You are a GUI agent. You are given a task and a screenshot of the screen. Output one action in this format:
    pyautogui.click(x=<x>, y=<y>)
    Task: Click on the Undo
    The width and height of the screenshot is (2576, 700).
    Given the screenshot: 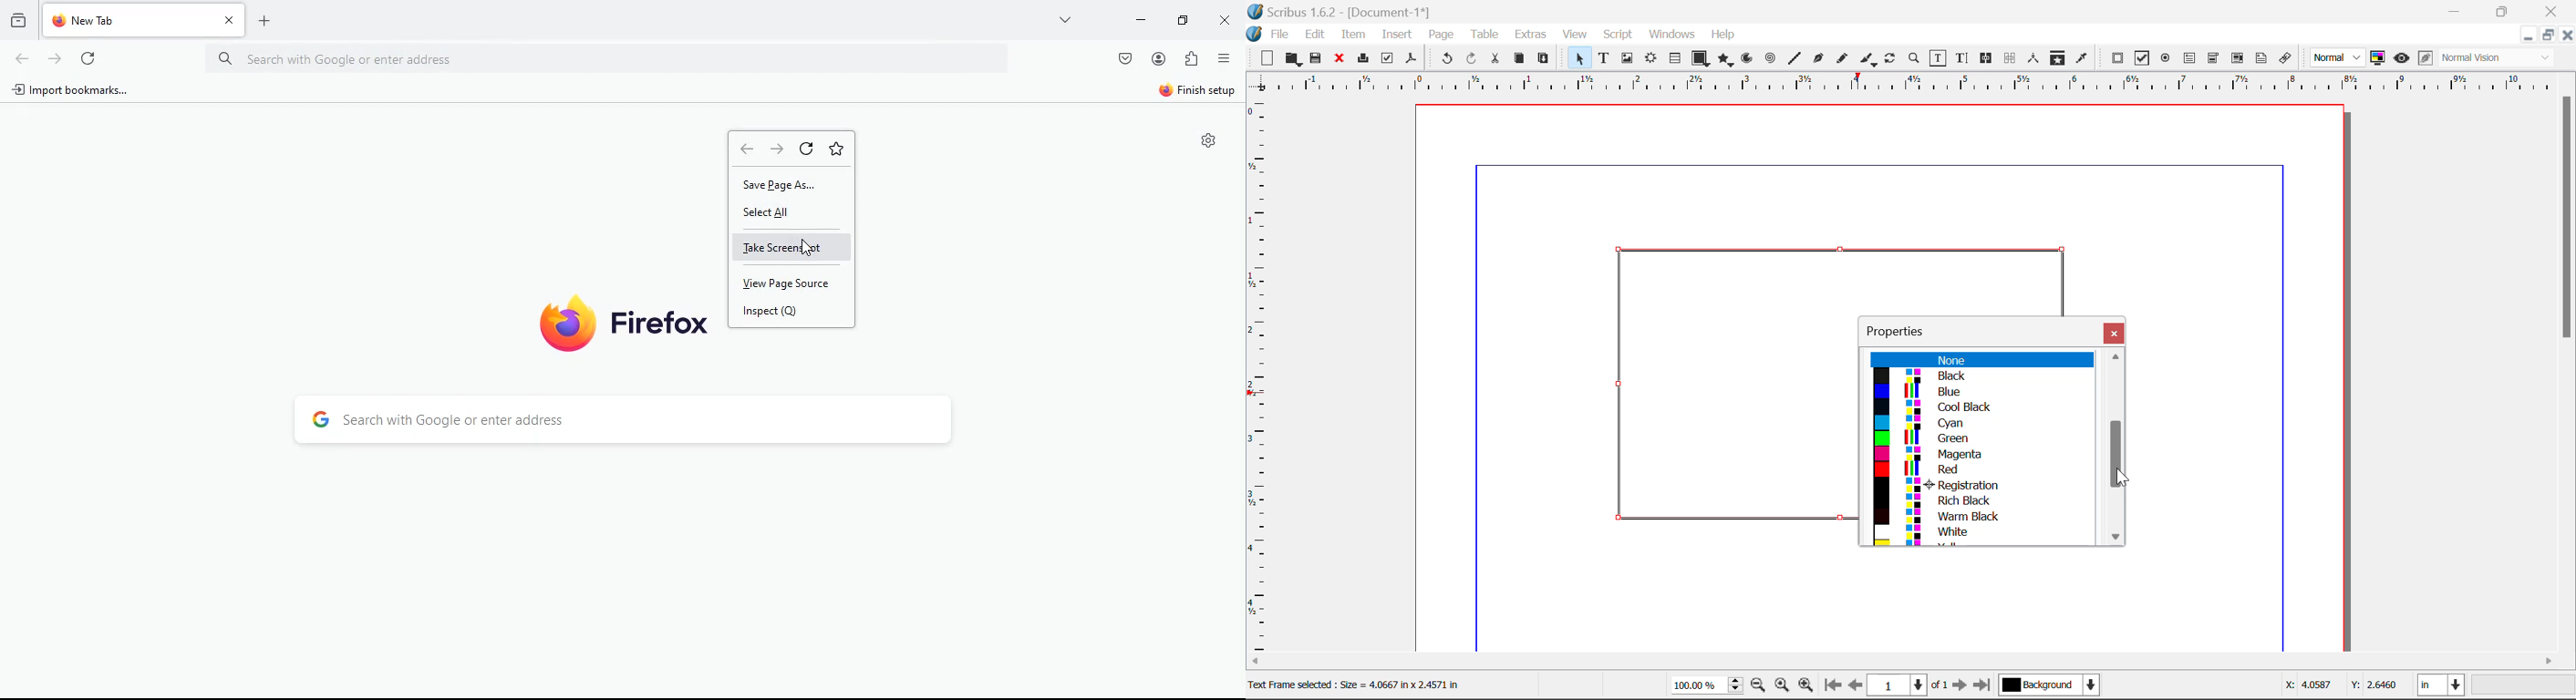 What is the action you would take?
    pyautogui.click(x=1445, y=59)
    